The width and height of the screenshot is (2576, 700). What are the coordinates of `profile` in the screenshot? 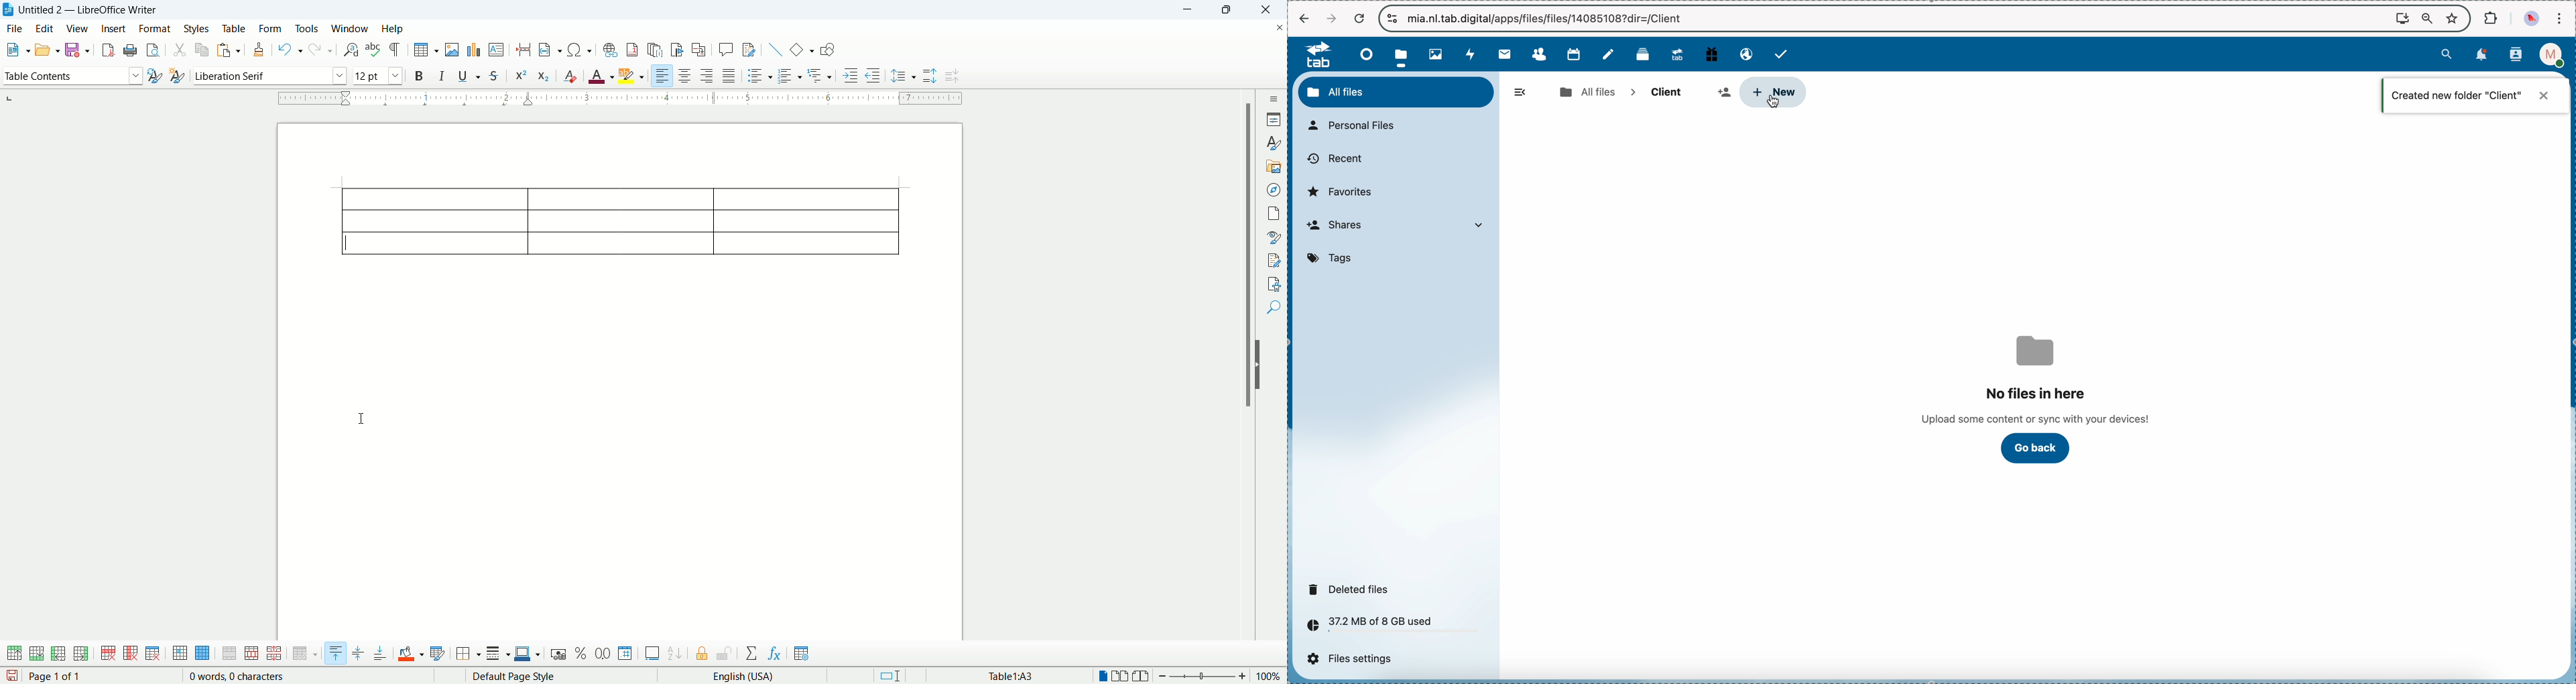 It's located at (2554, 55).